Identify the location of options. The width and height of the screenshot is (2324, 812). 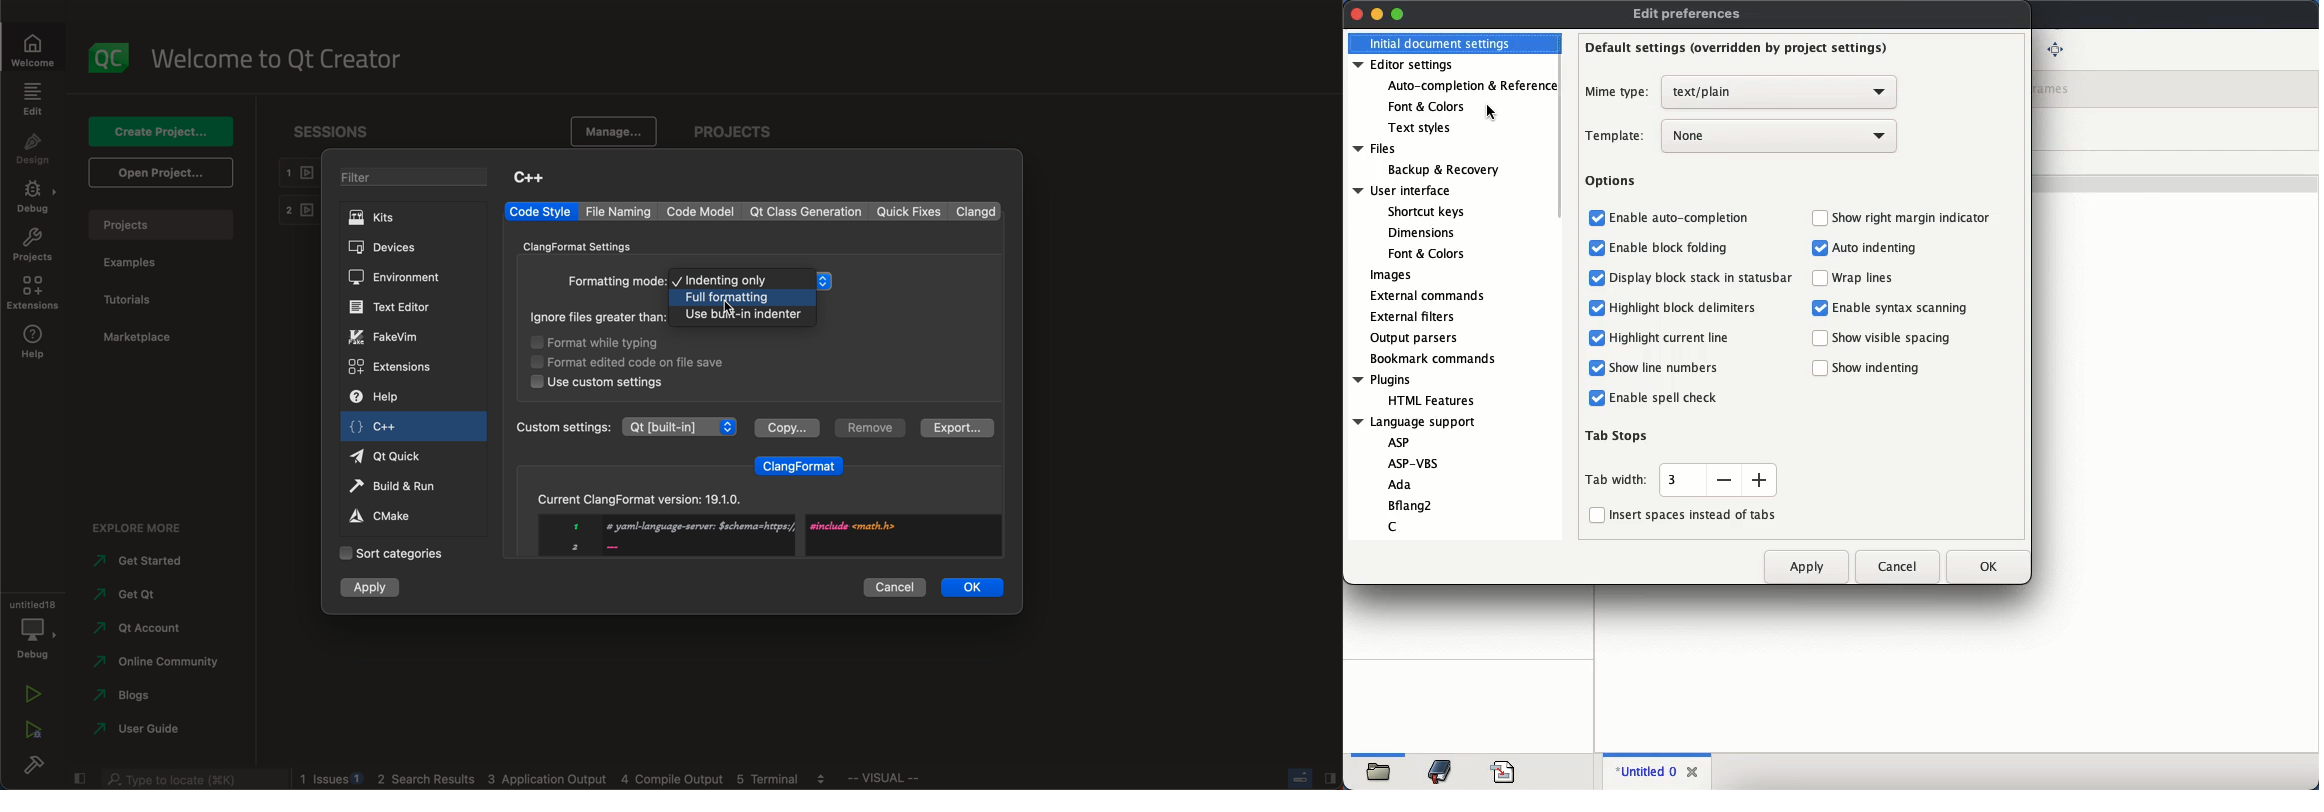
(1613, 180).